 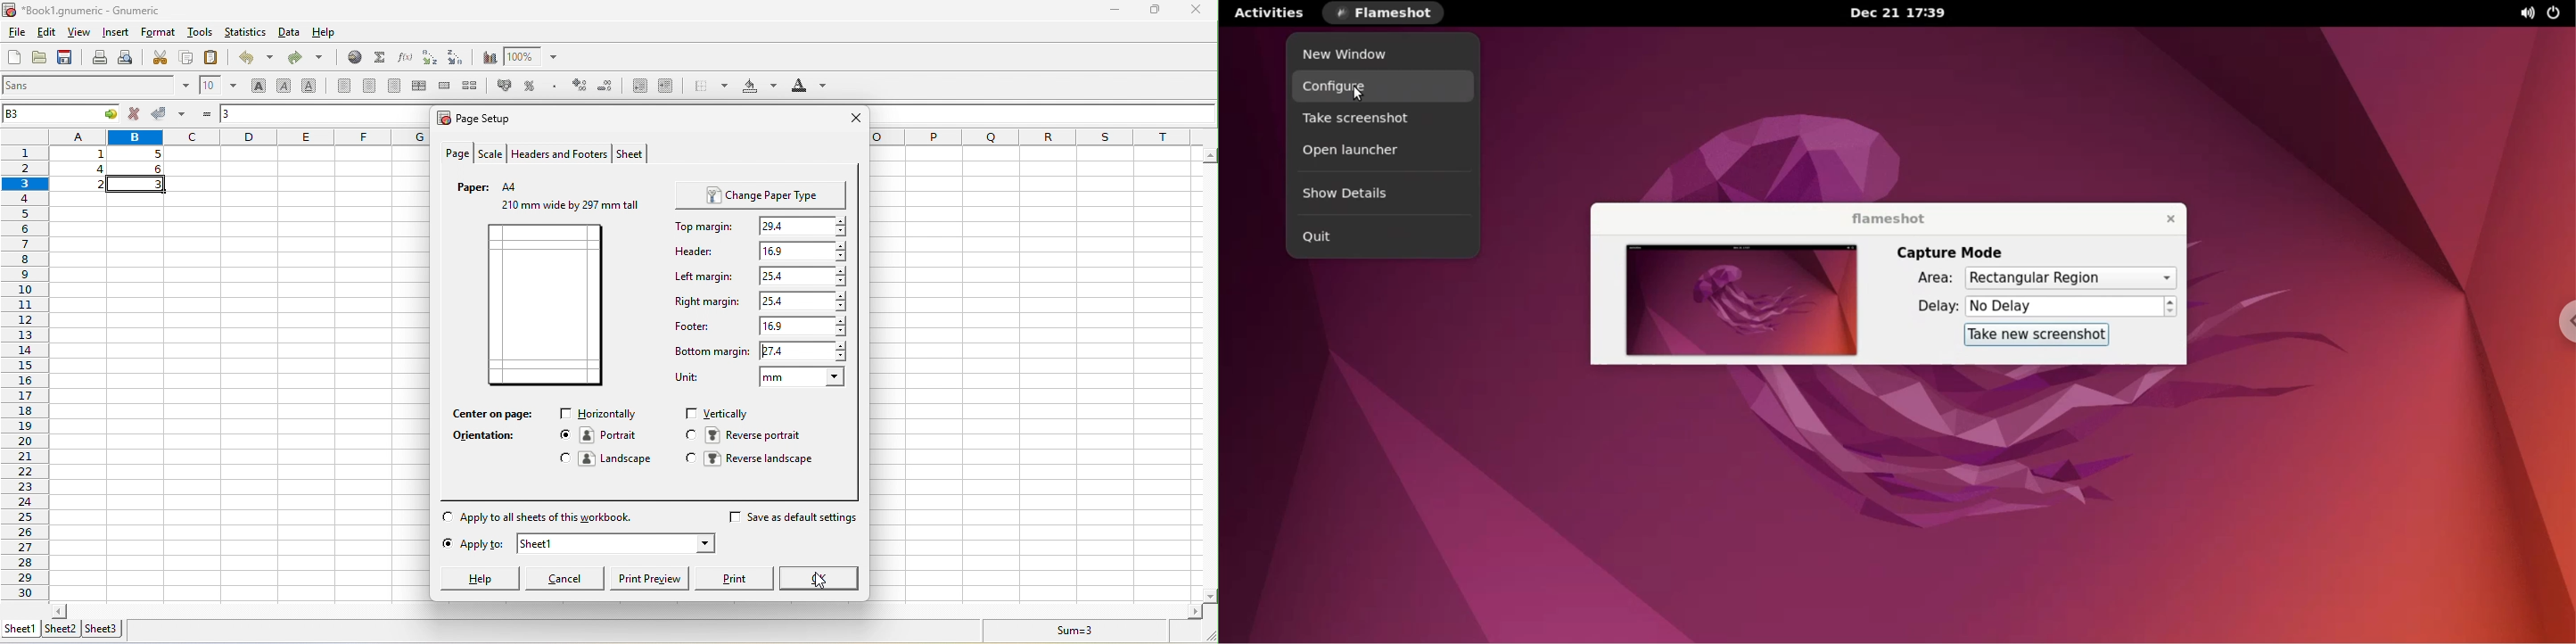 I want to click on bottom mergine, so click(x=710, y=354).